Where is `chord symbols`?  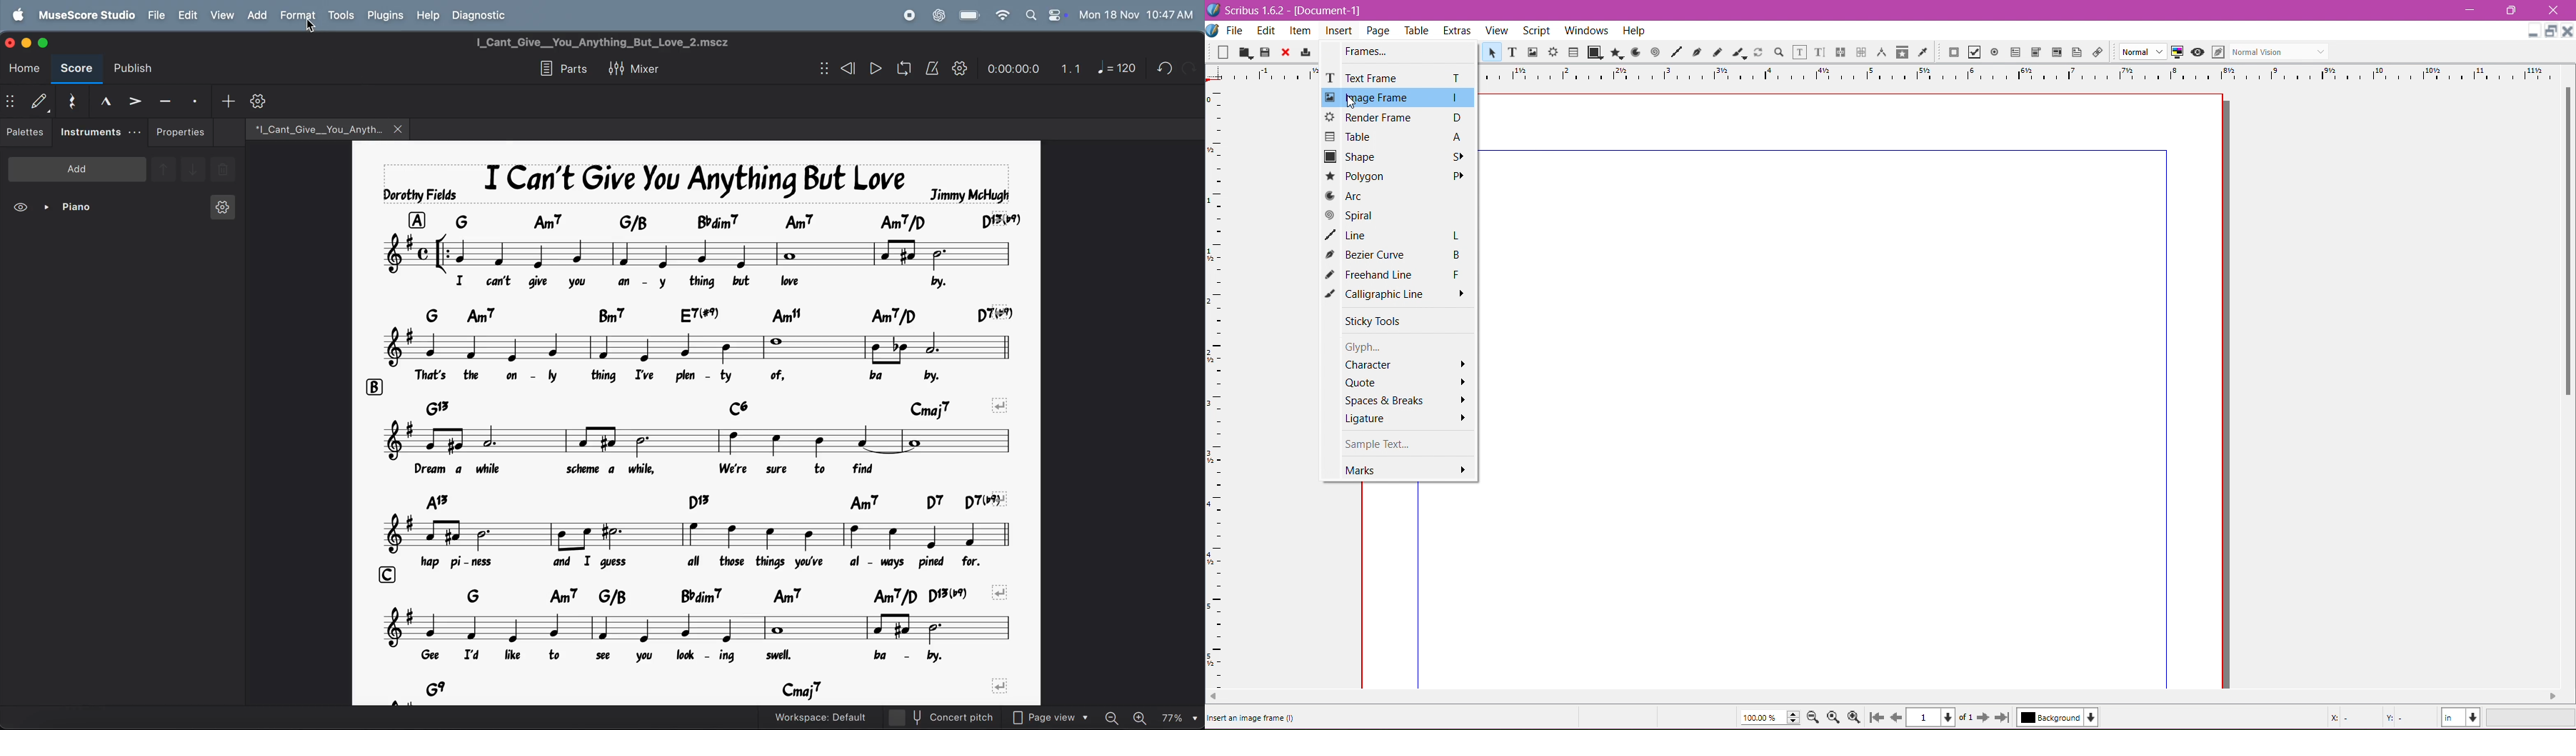
chord symbols is located at coordinates (709, 501).